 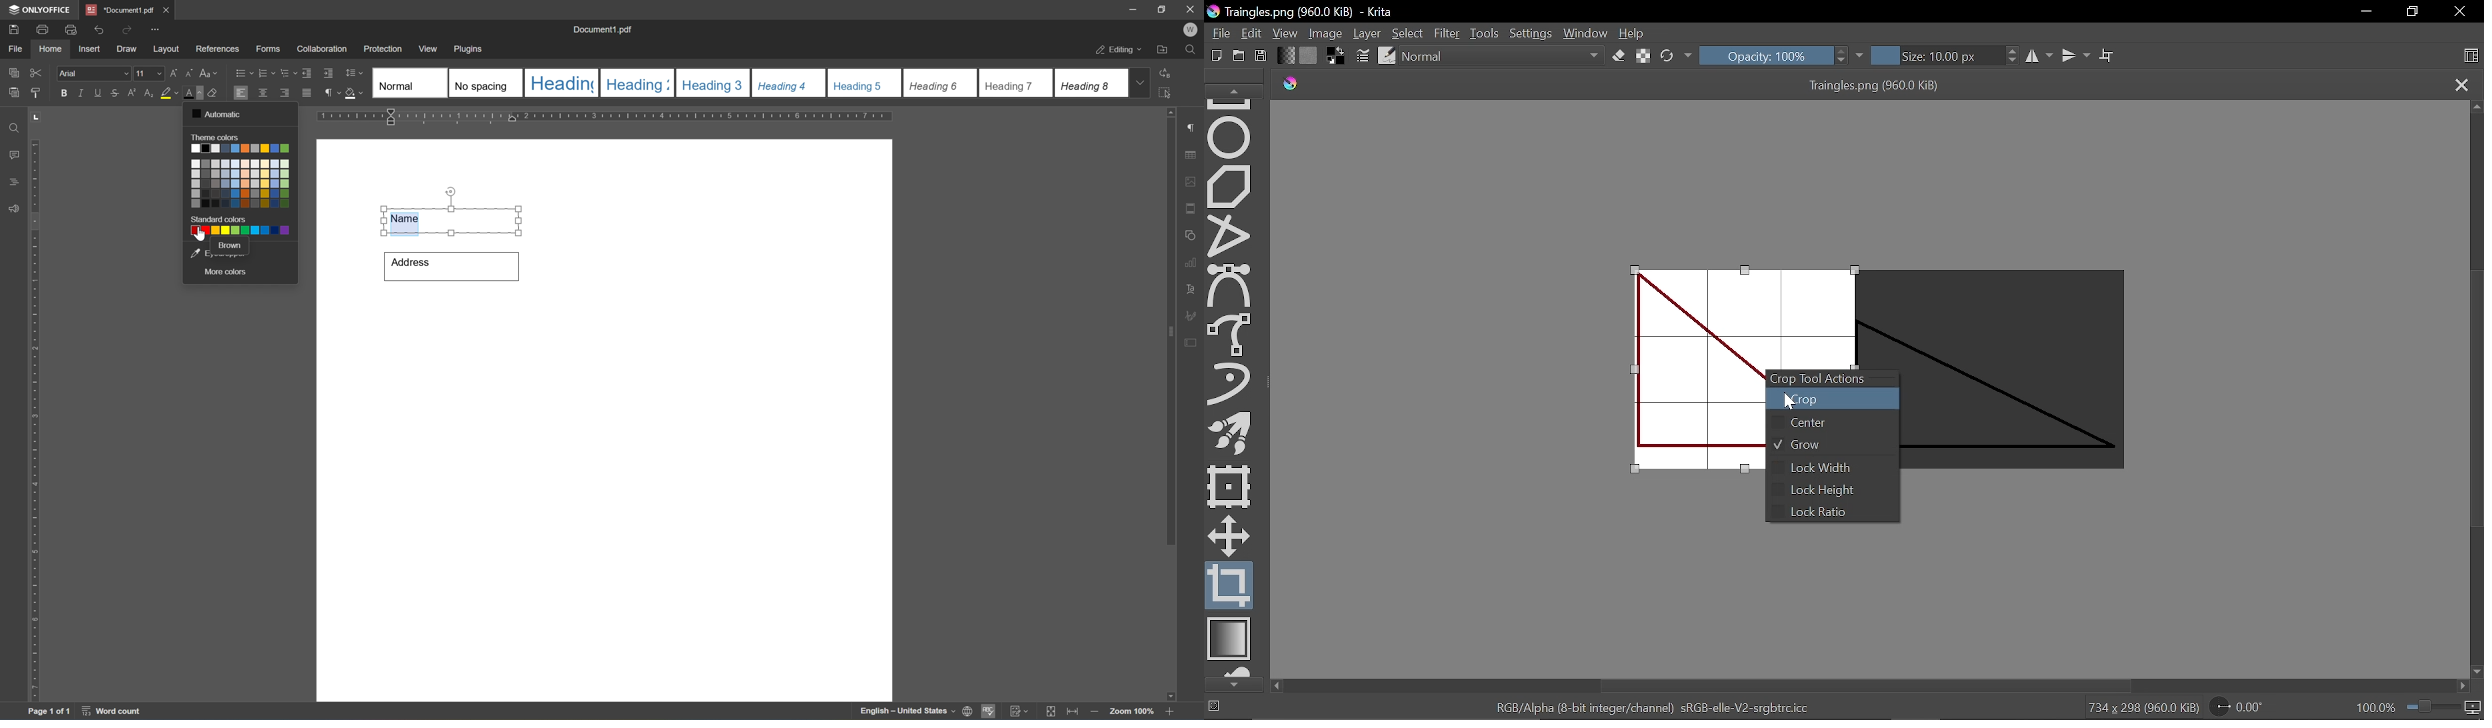 I want to click on Opacity: 100%, so click(x=1765, y=55).